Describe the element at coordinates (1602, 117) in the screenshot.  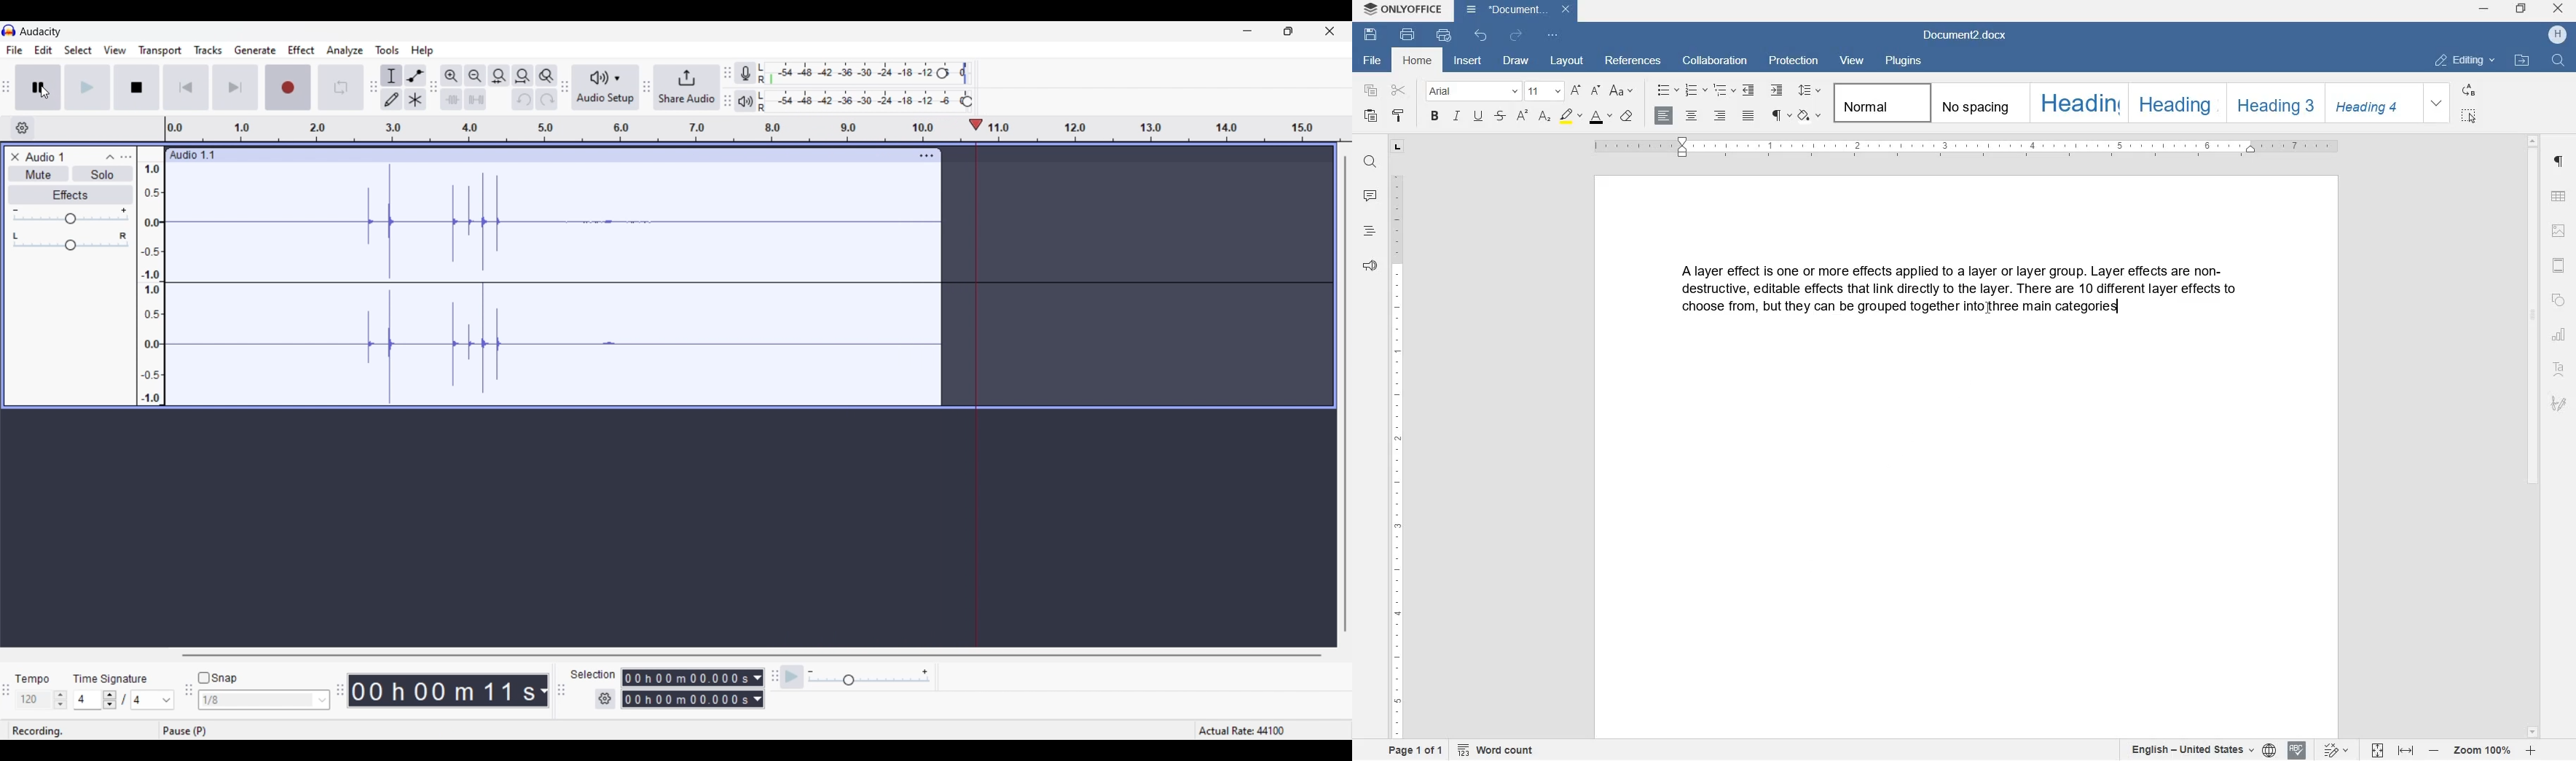
I see `font color ` at that location.